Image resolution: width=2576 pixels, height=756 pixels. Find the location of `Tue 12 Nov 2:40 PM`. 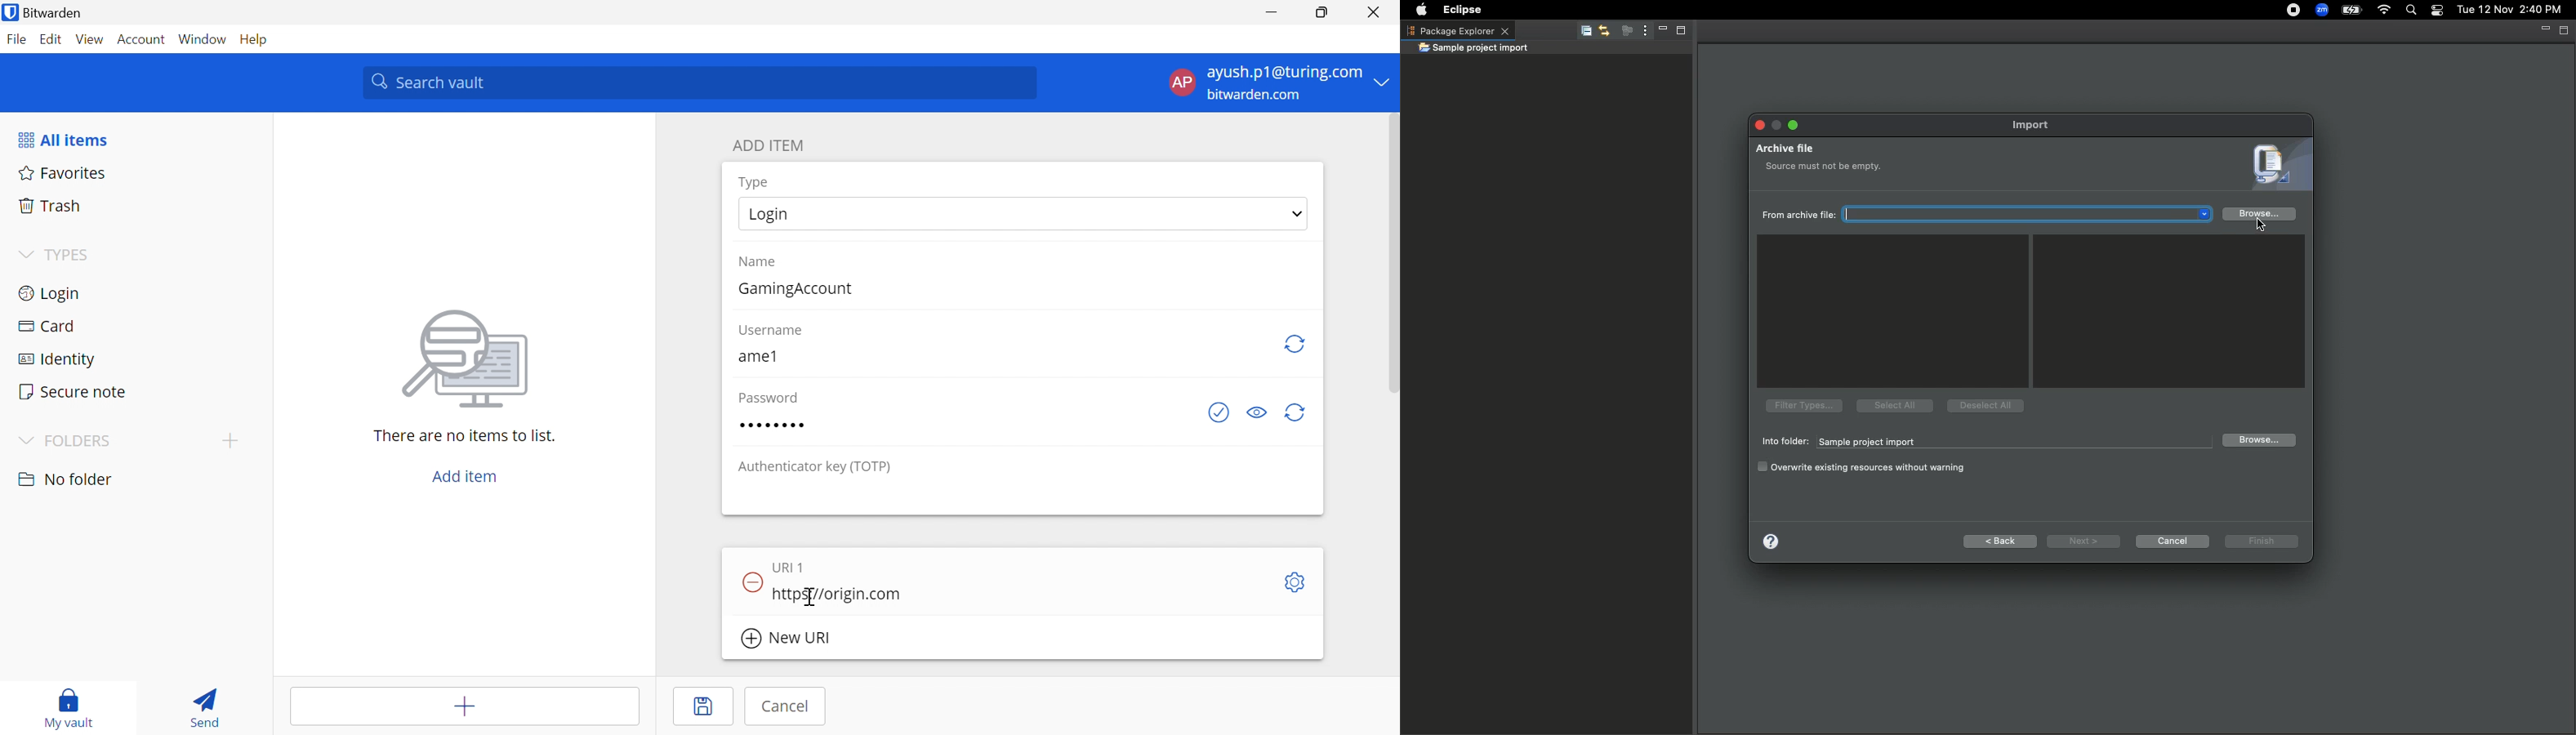

Tue 12 Nov 2:40 PM is located at coordinates (2509, 10).